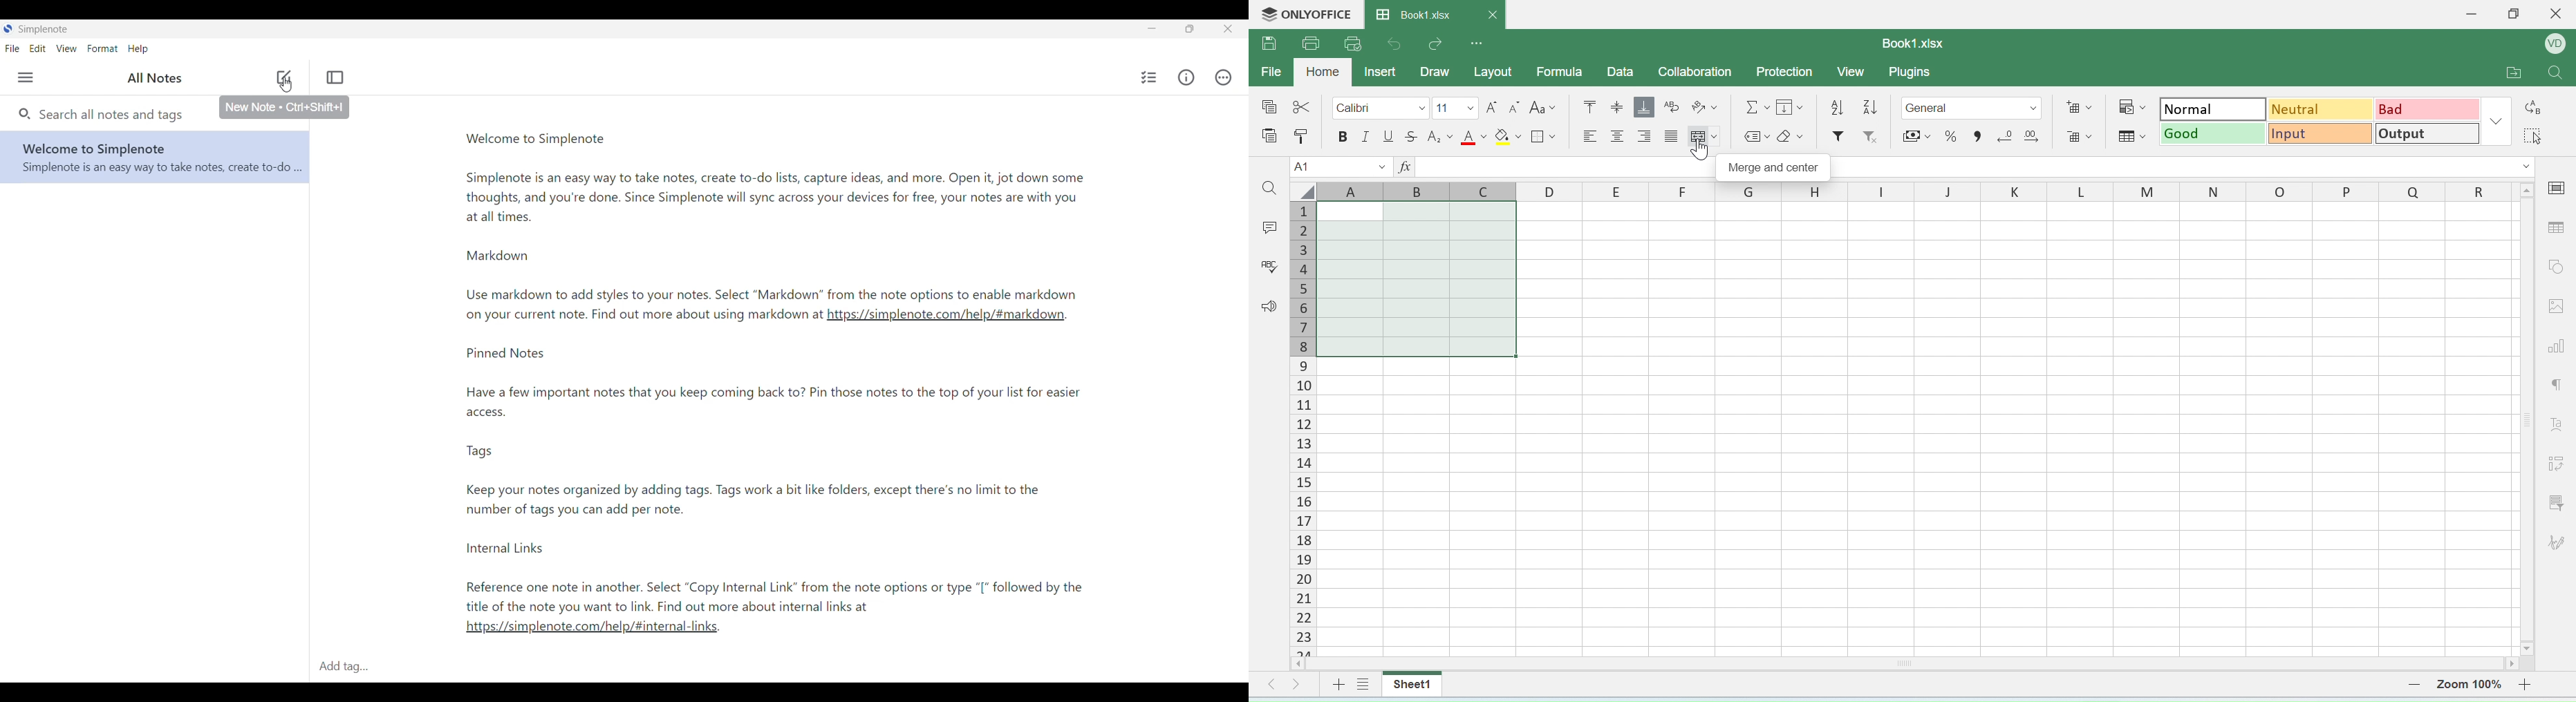 The height and width of the screenshot is (728, 2576). What do you see at coordinates (1418, 278) in the screenshot?
I see `highlighted cells` at bounding box center [1418, 278].